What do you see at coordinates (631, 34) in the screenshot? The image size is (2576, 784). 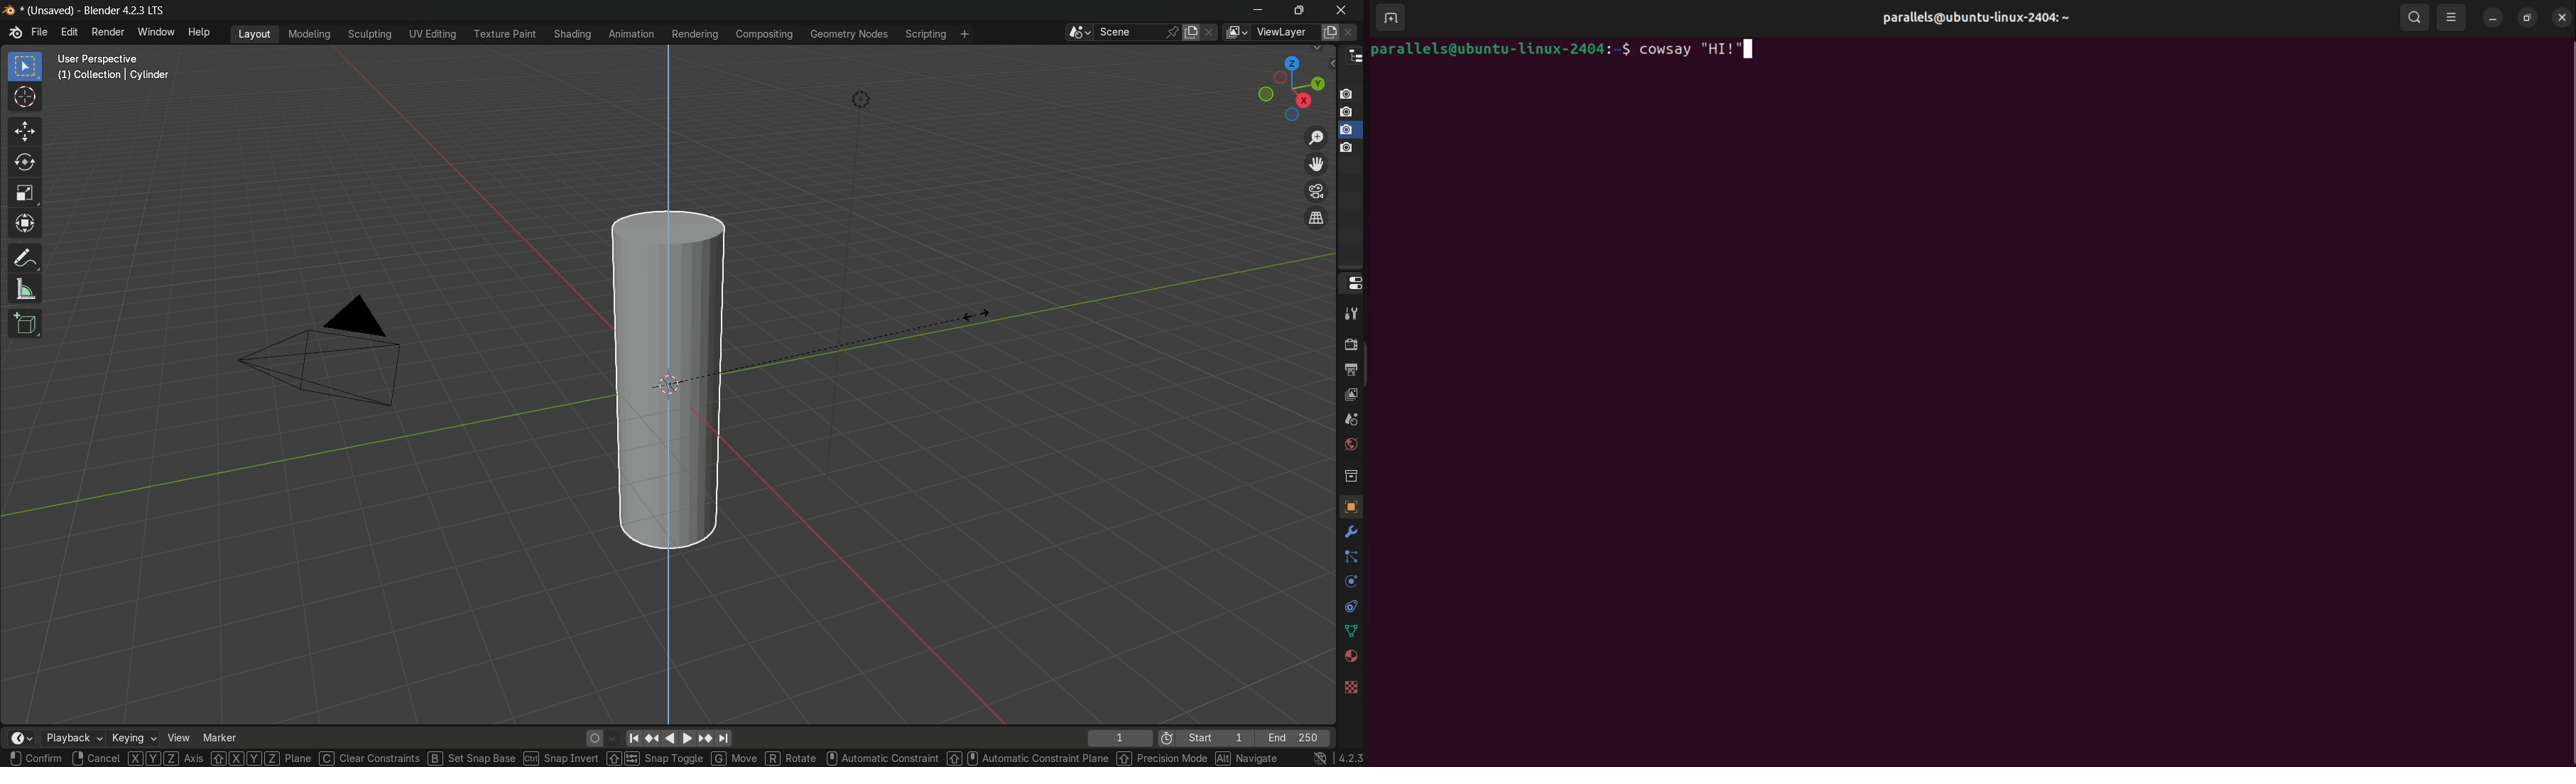 I see `animation` at bounding box center [631, 34].